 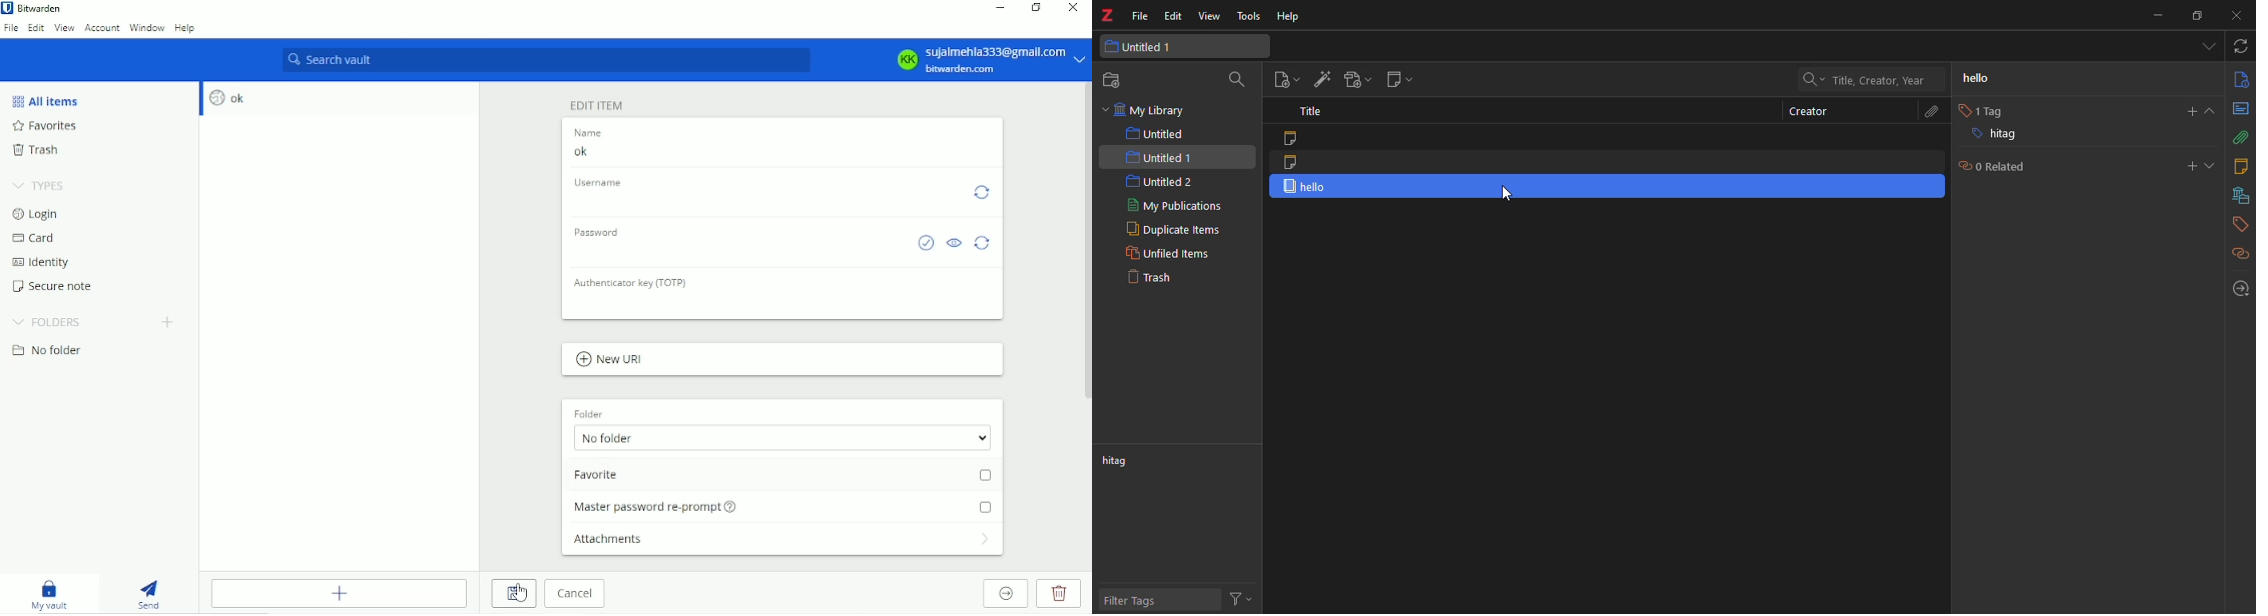 What do you see at coordinates (781, 150) in the screenshot?
I see `add/edit name` at bounding box center [781, 150].